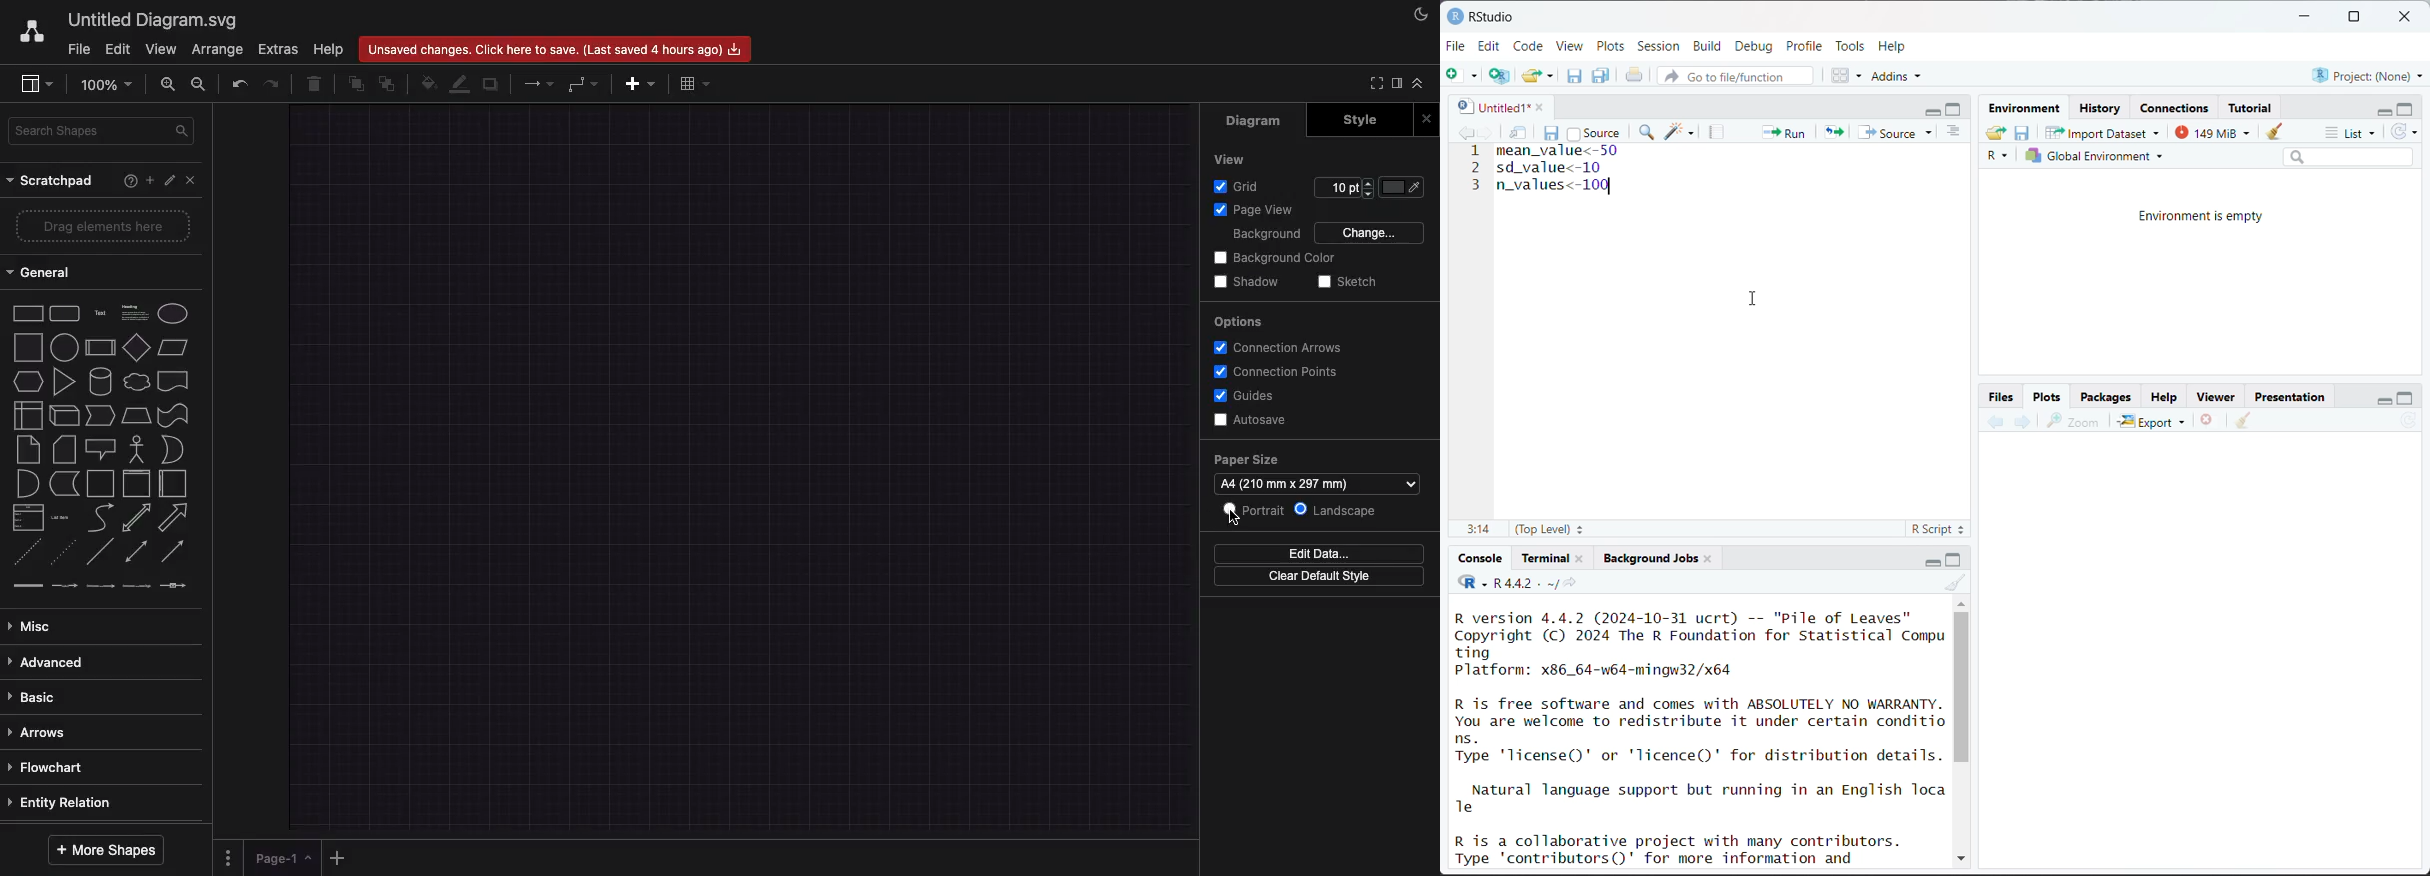 This screenshot has width=2436, height=896. Describe the element at coordinates (1480, 15) in the screenshot. I see `RStudio` at that location.